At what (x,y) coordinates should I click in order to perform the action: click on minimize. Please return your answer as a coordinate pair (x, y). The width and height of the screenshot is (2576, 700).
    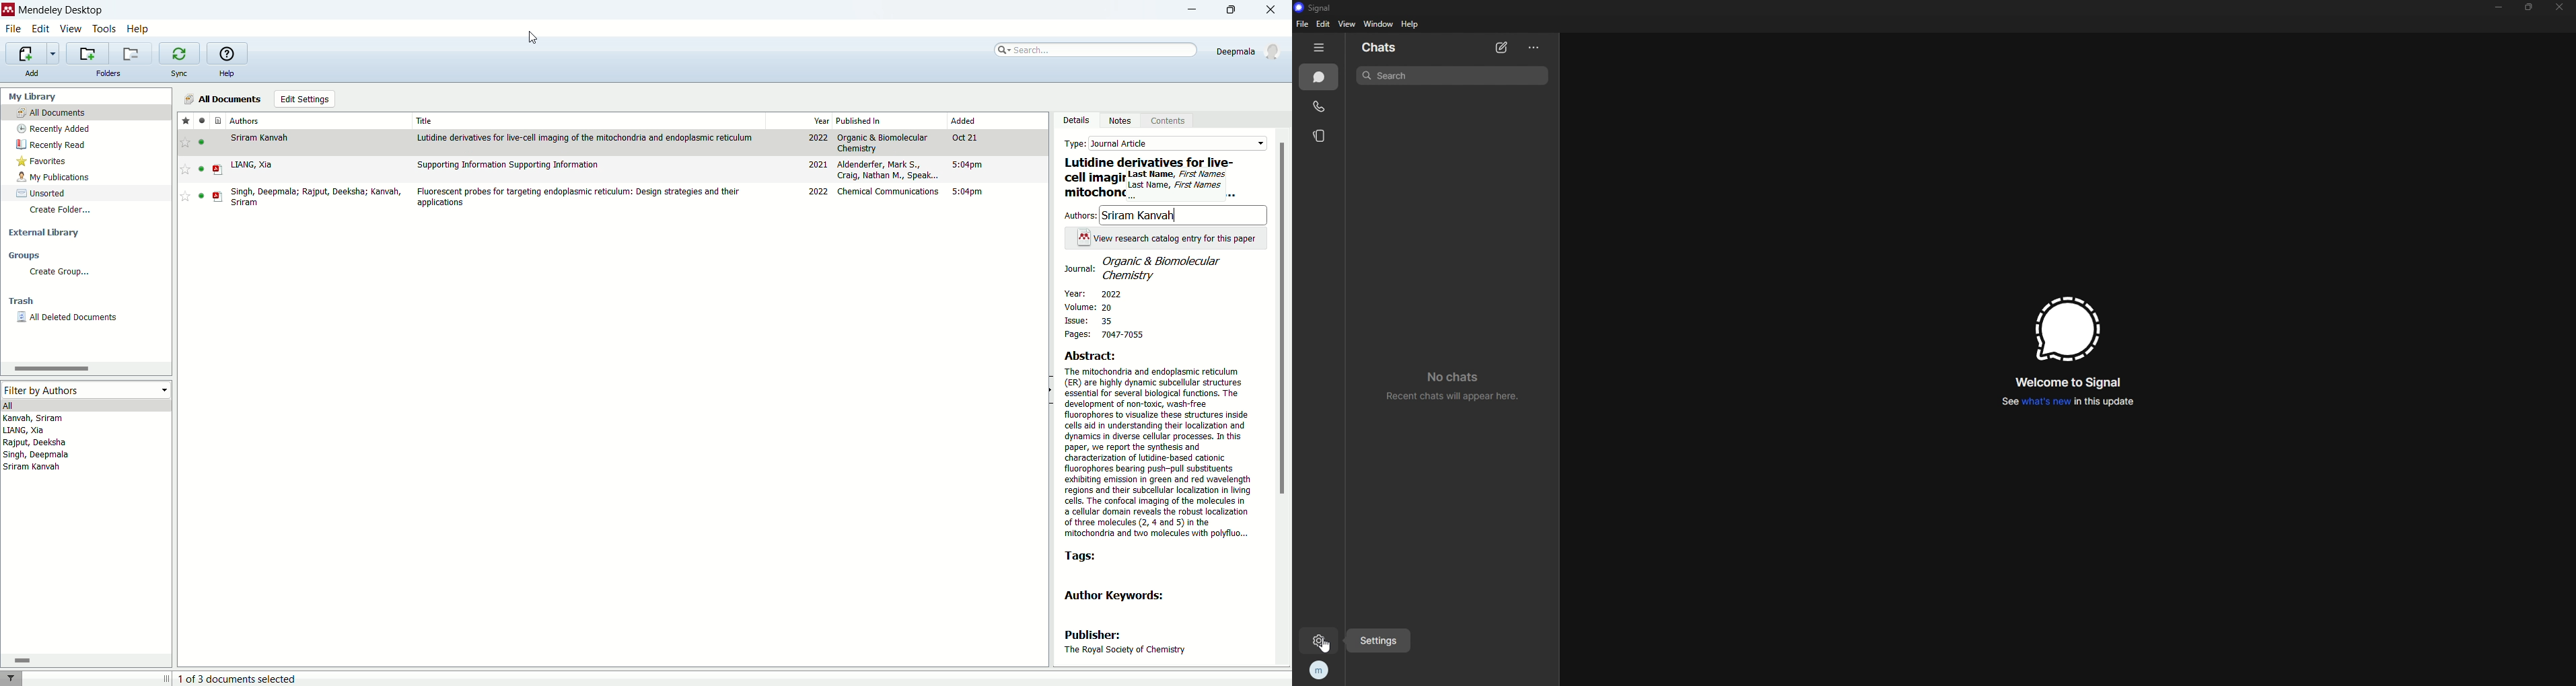
    Looking at the image, I should click on (1196, 9).